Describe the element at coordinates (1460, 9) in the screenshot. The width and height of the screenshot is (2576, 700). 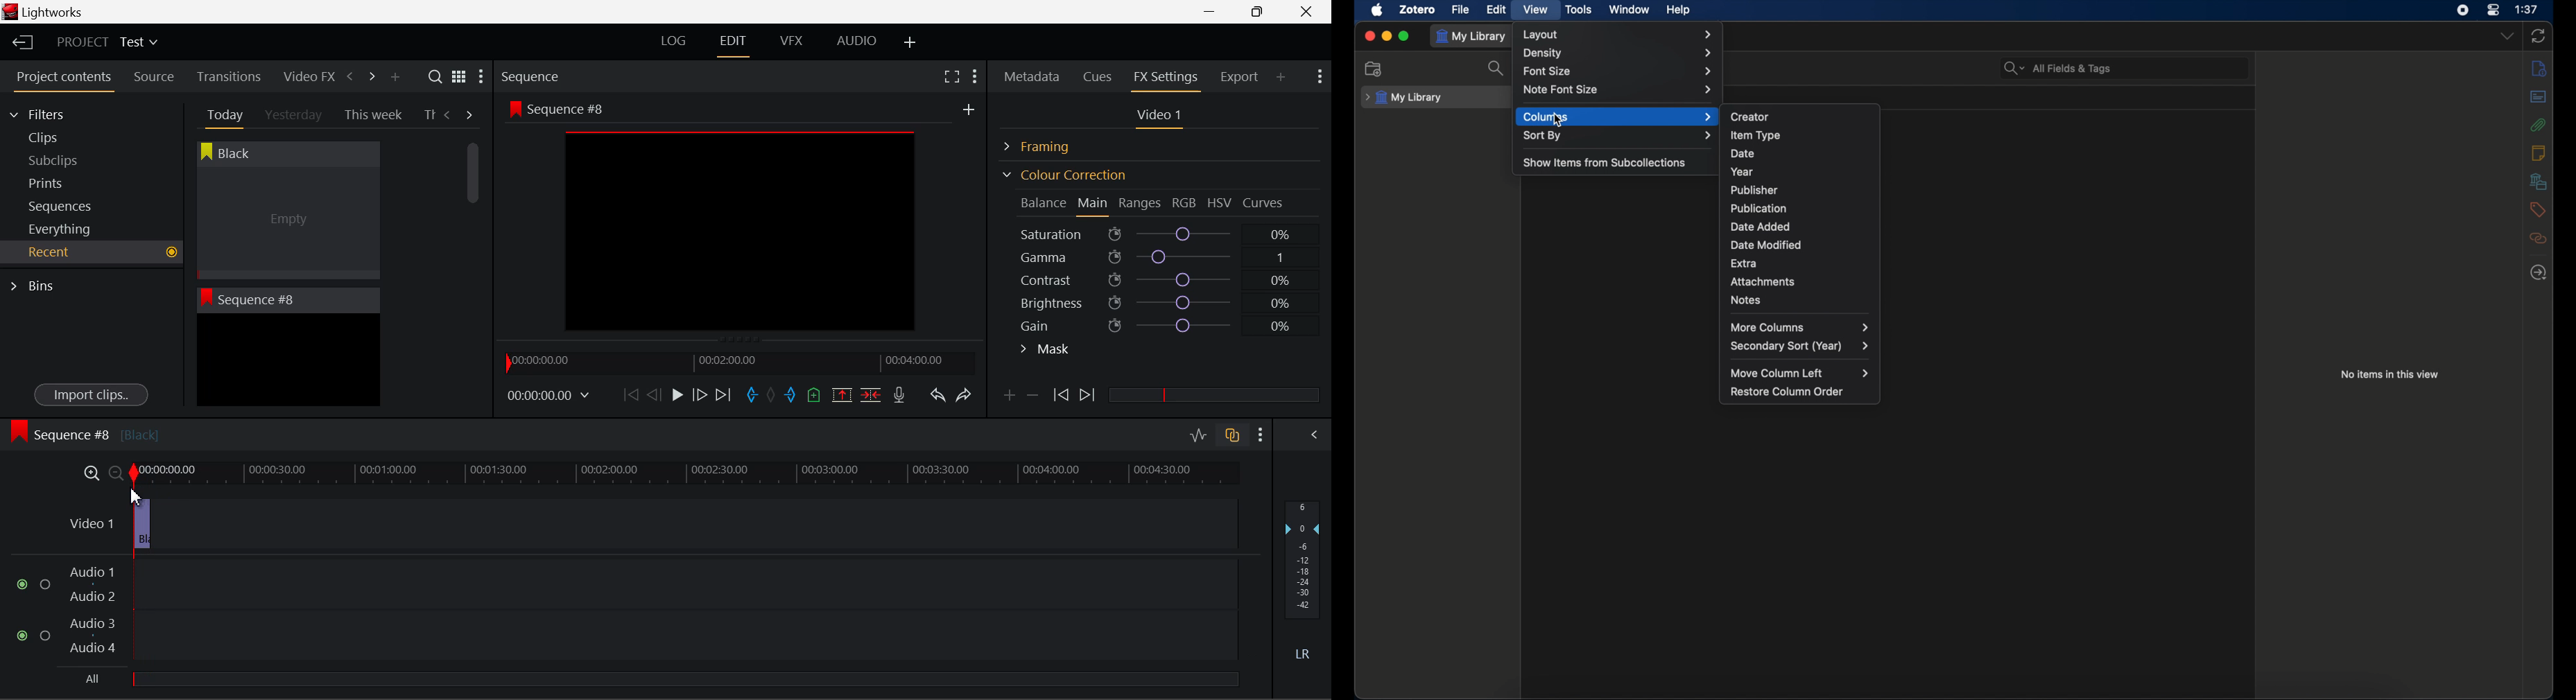
I see `file` at that location.